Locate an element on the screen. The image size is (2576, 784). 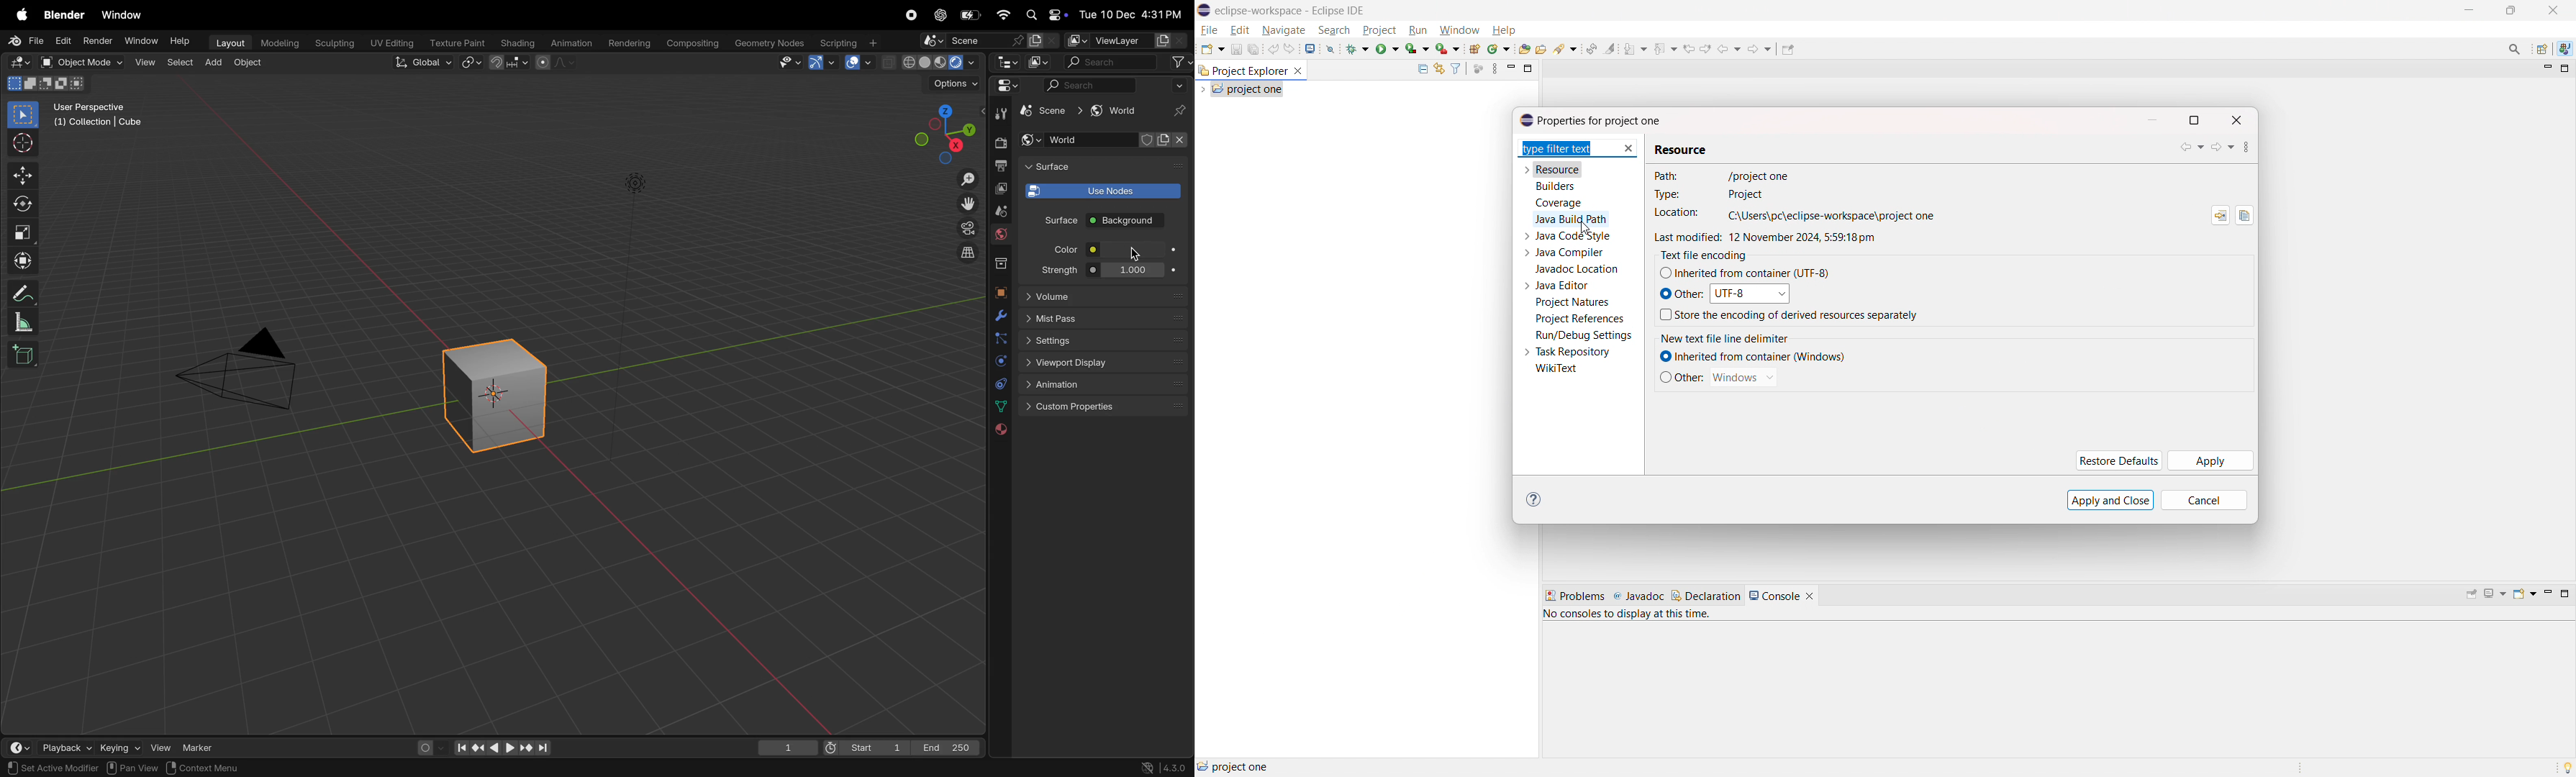
java code style is located at coordinates (1574, 236).